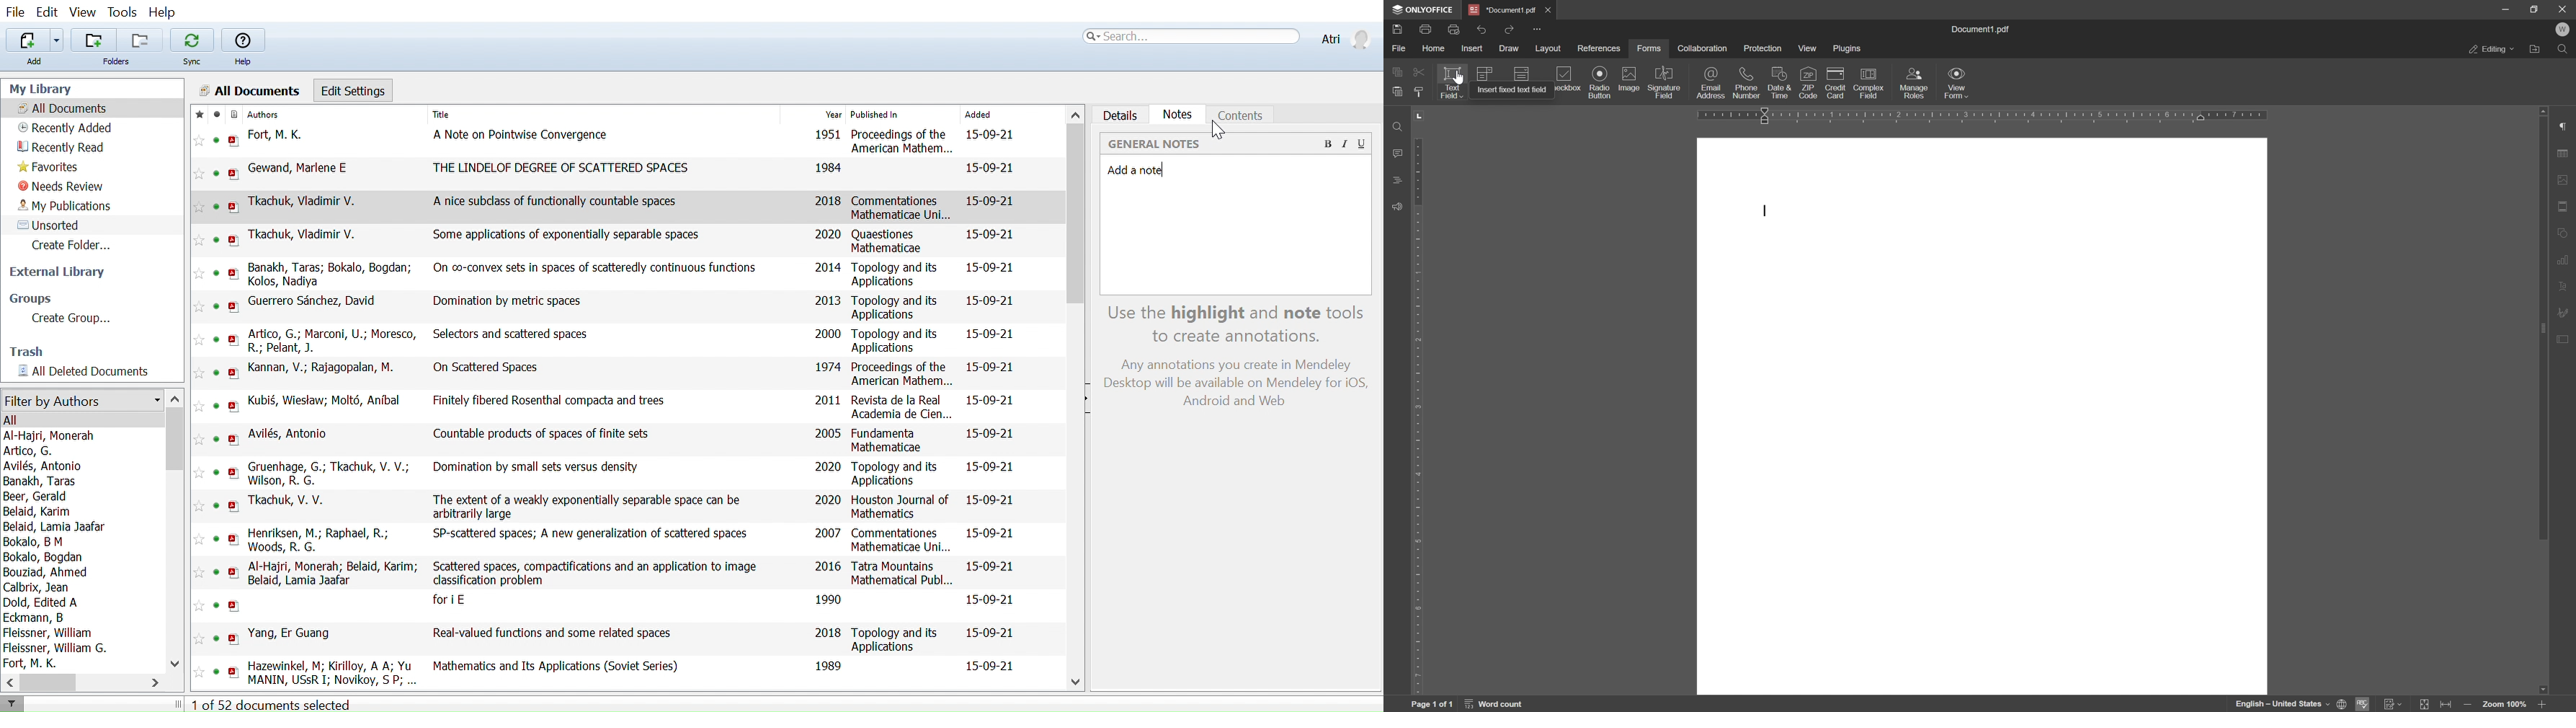 The image size is (2576, 728). I want to click on Real-valued functions and some related spaces, so click(553, 633).